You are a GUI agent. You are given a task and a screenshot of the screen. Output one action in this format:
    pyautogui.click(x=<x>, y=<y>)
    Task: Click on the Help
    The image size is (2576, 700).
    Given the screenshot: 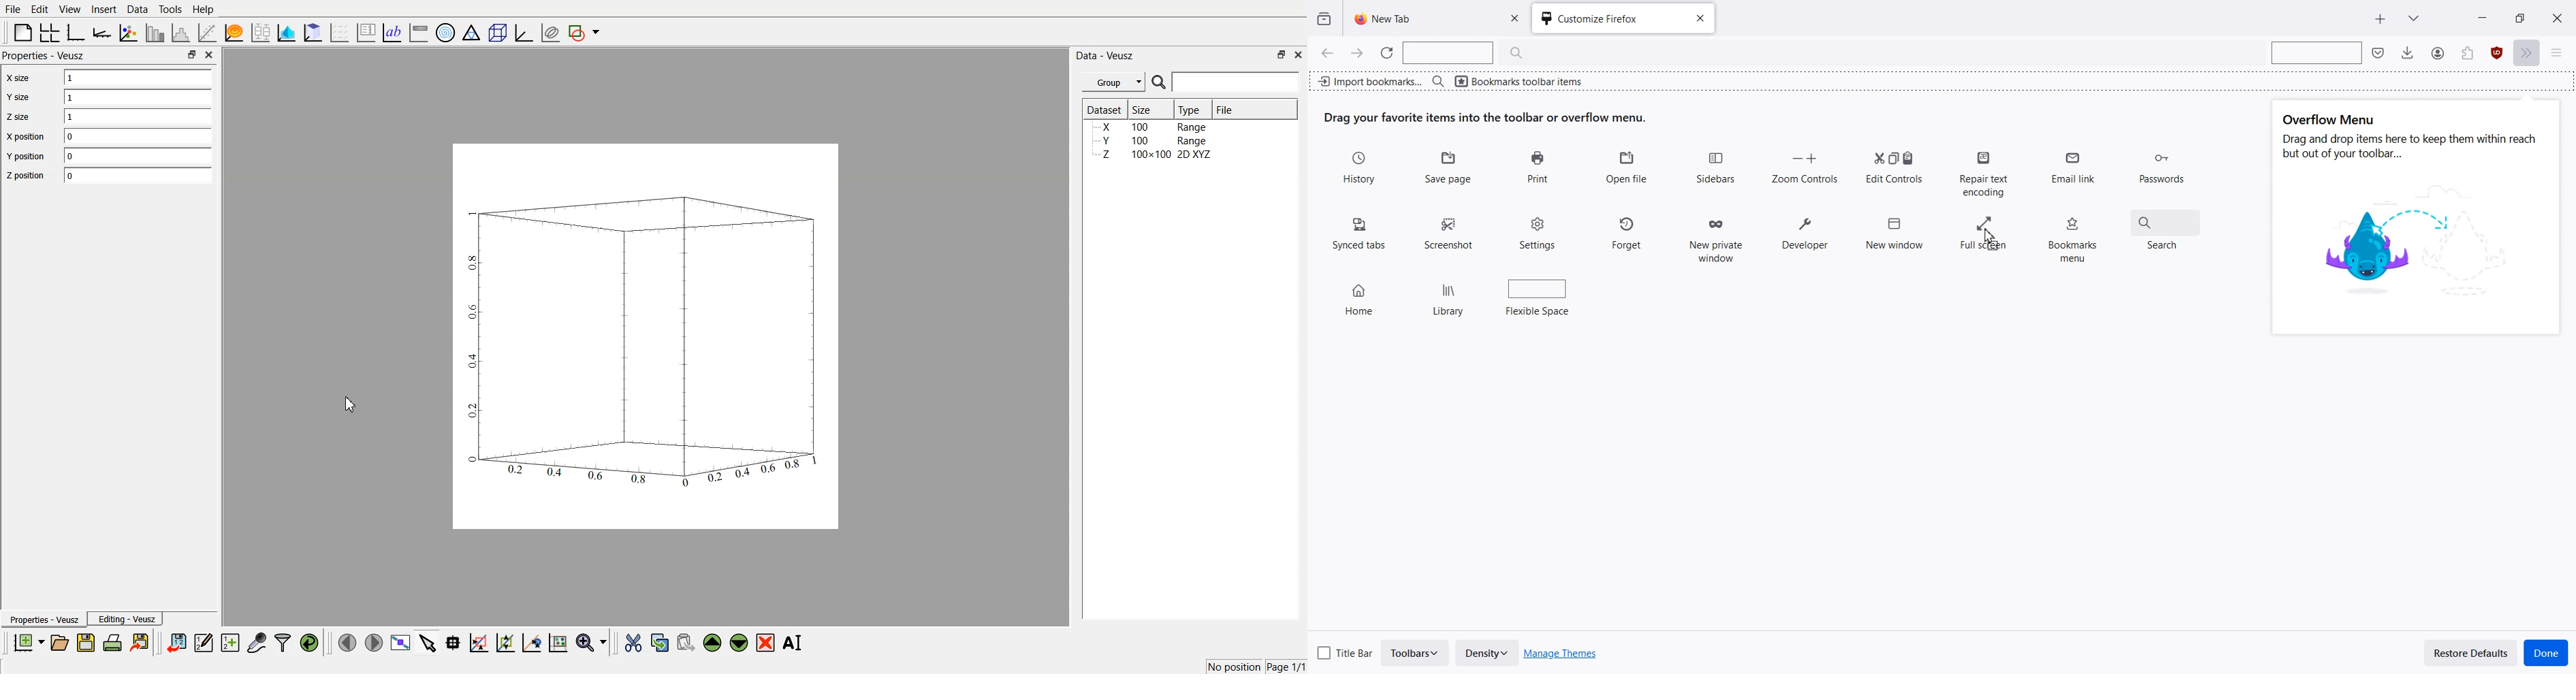 What is the action you would take?
    pyautogui.click(x=204, y=10)
    